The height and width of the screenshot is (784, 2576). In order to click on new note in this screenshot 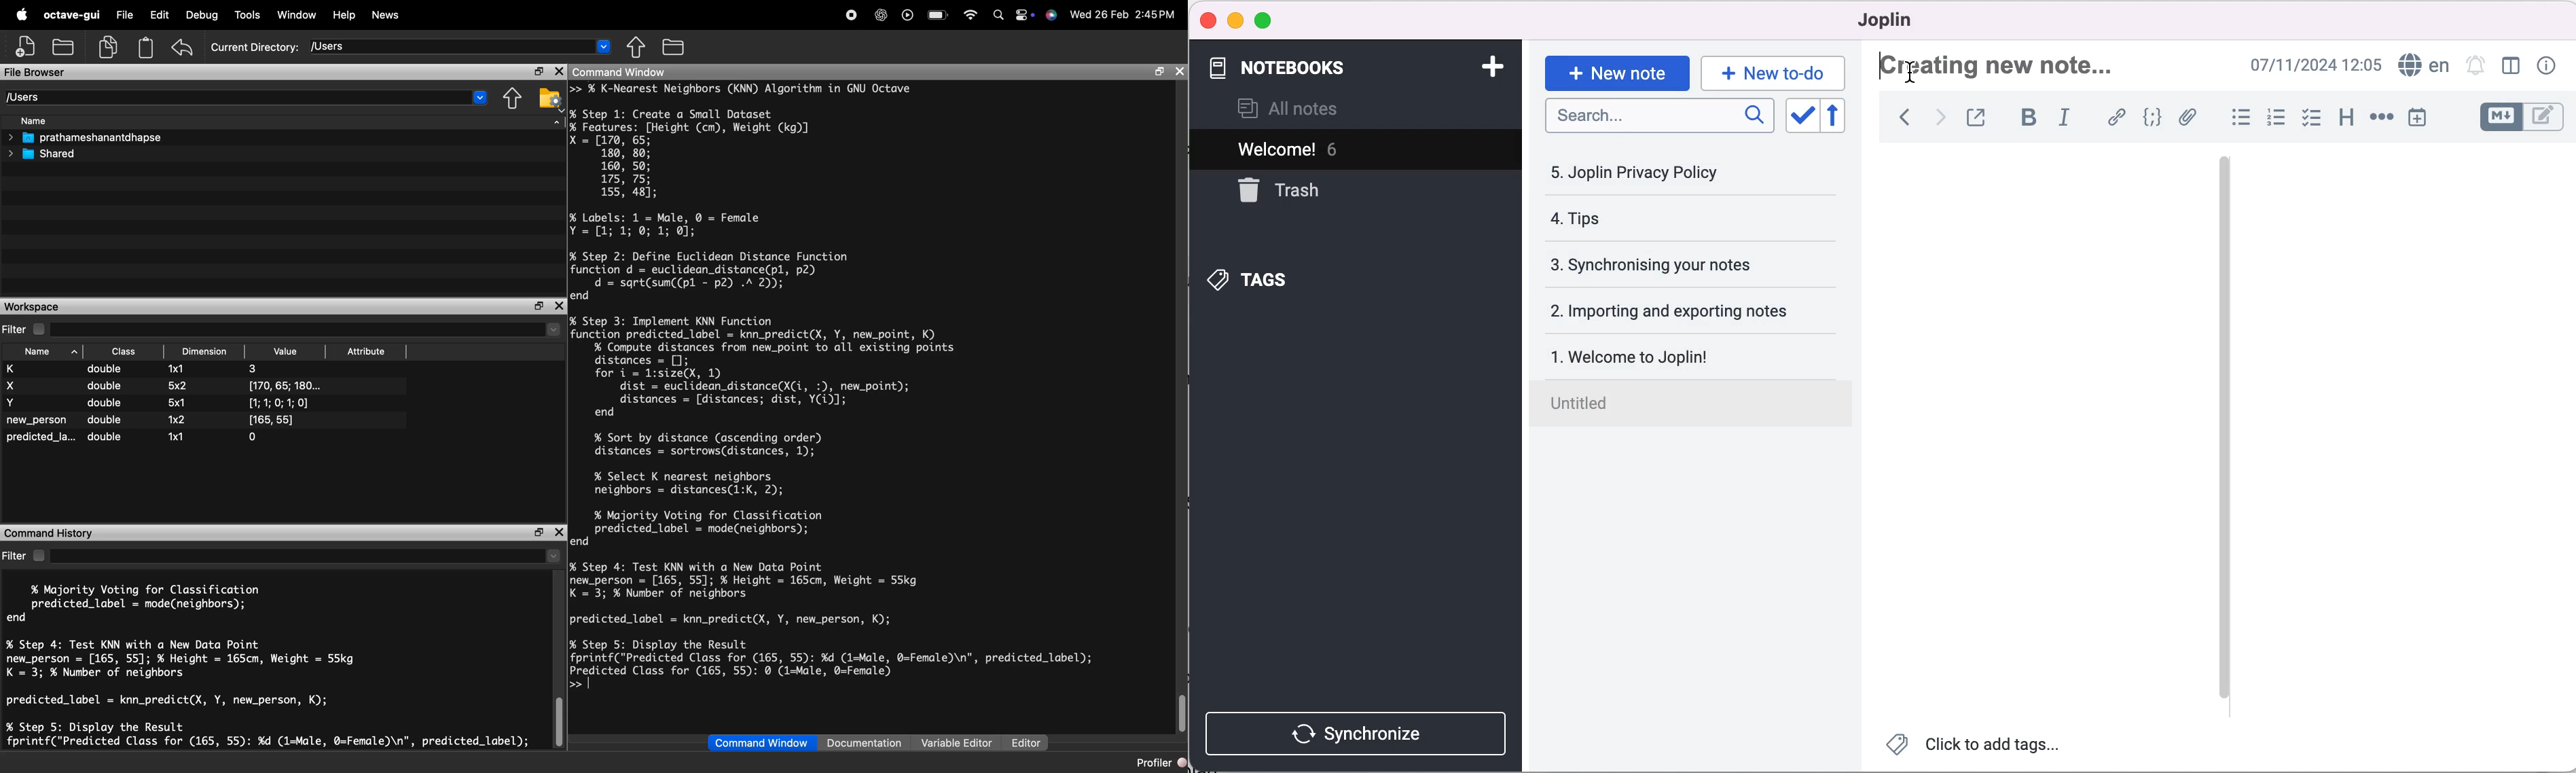, I will do `click(1616, 68)`.